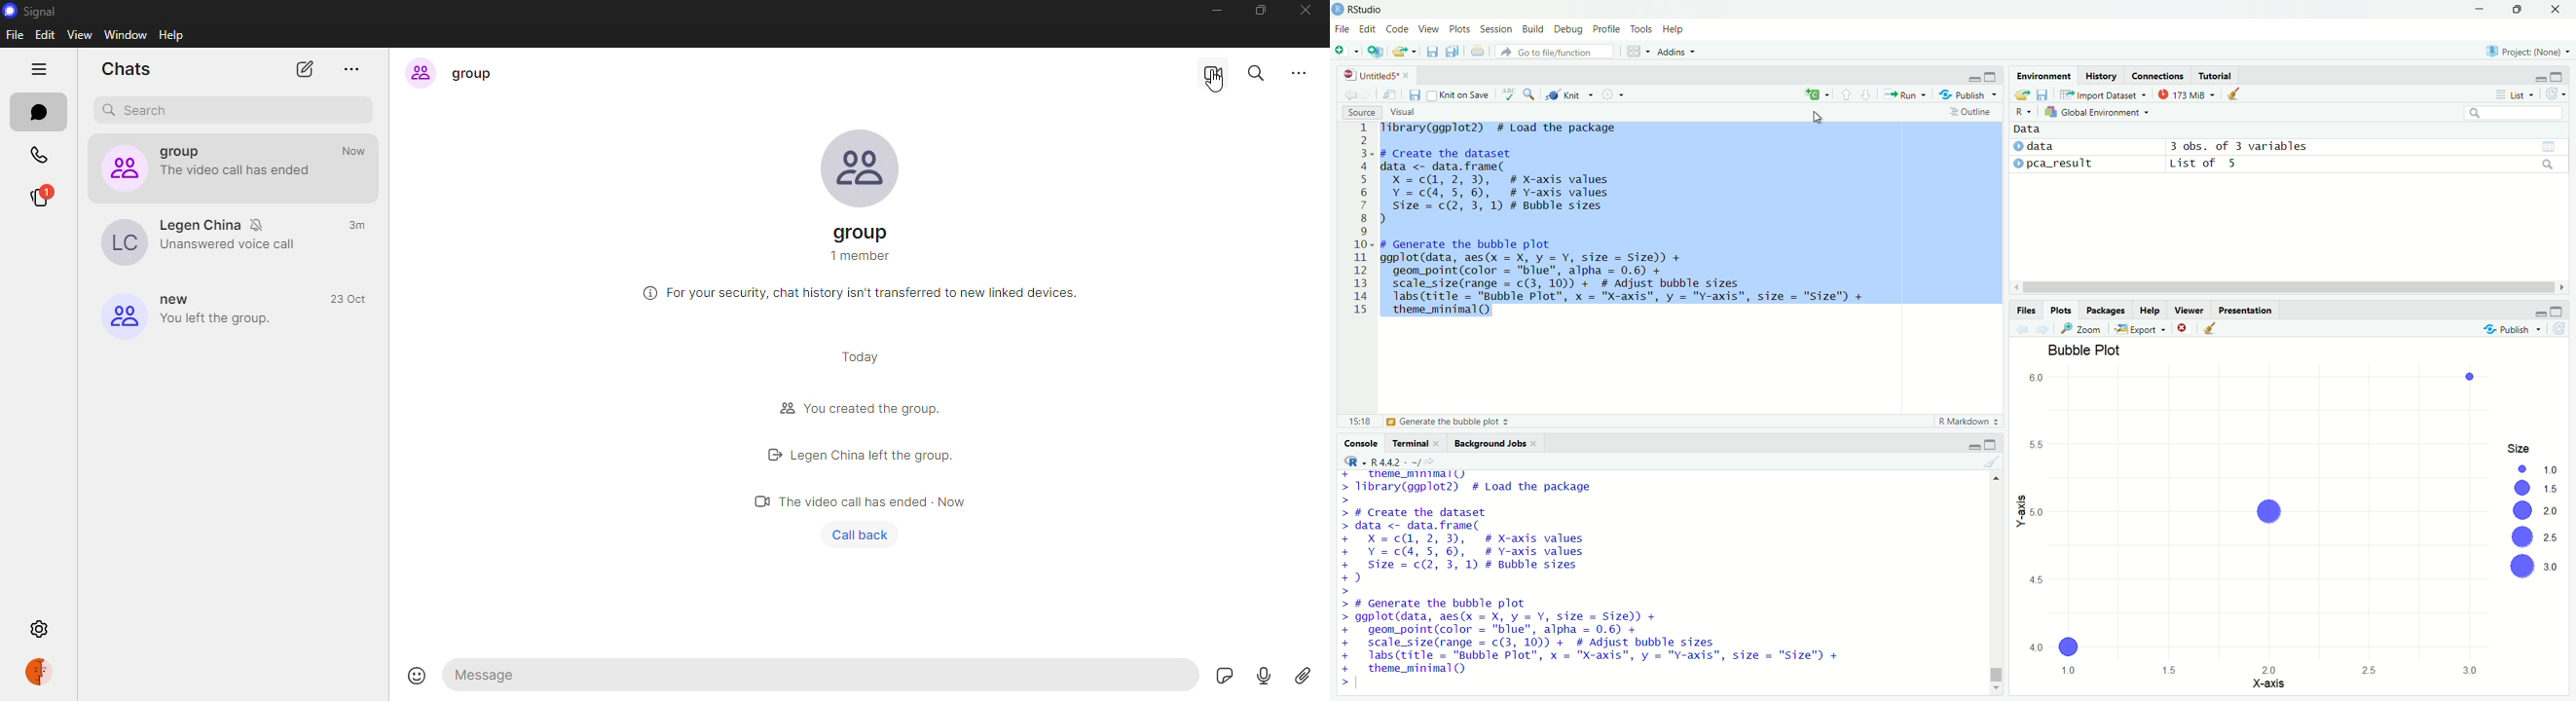 The height and width of the screenshot is (728, 2576). I want to click on go to previous section, so click(1846, 94).